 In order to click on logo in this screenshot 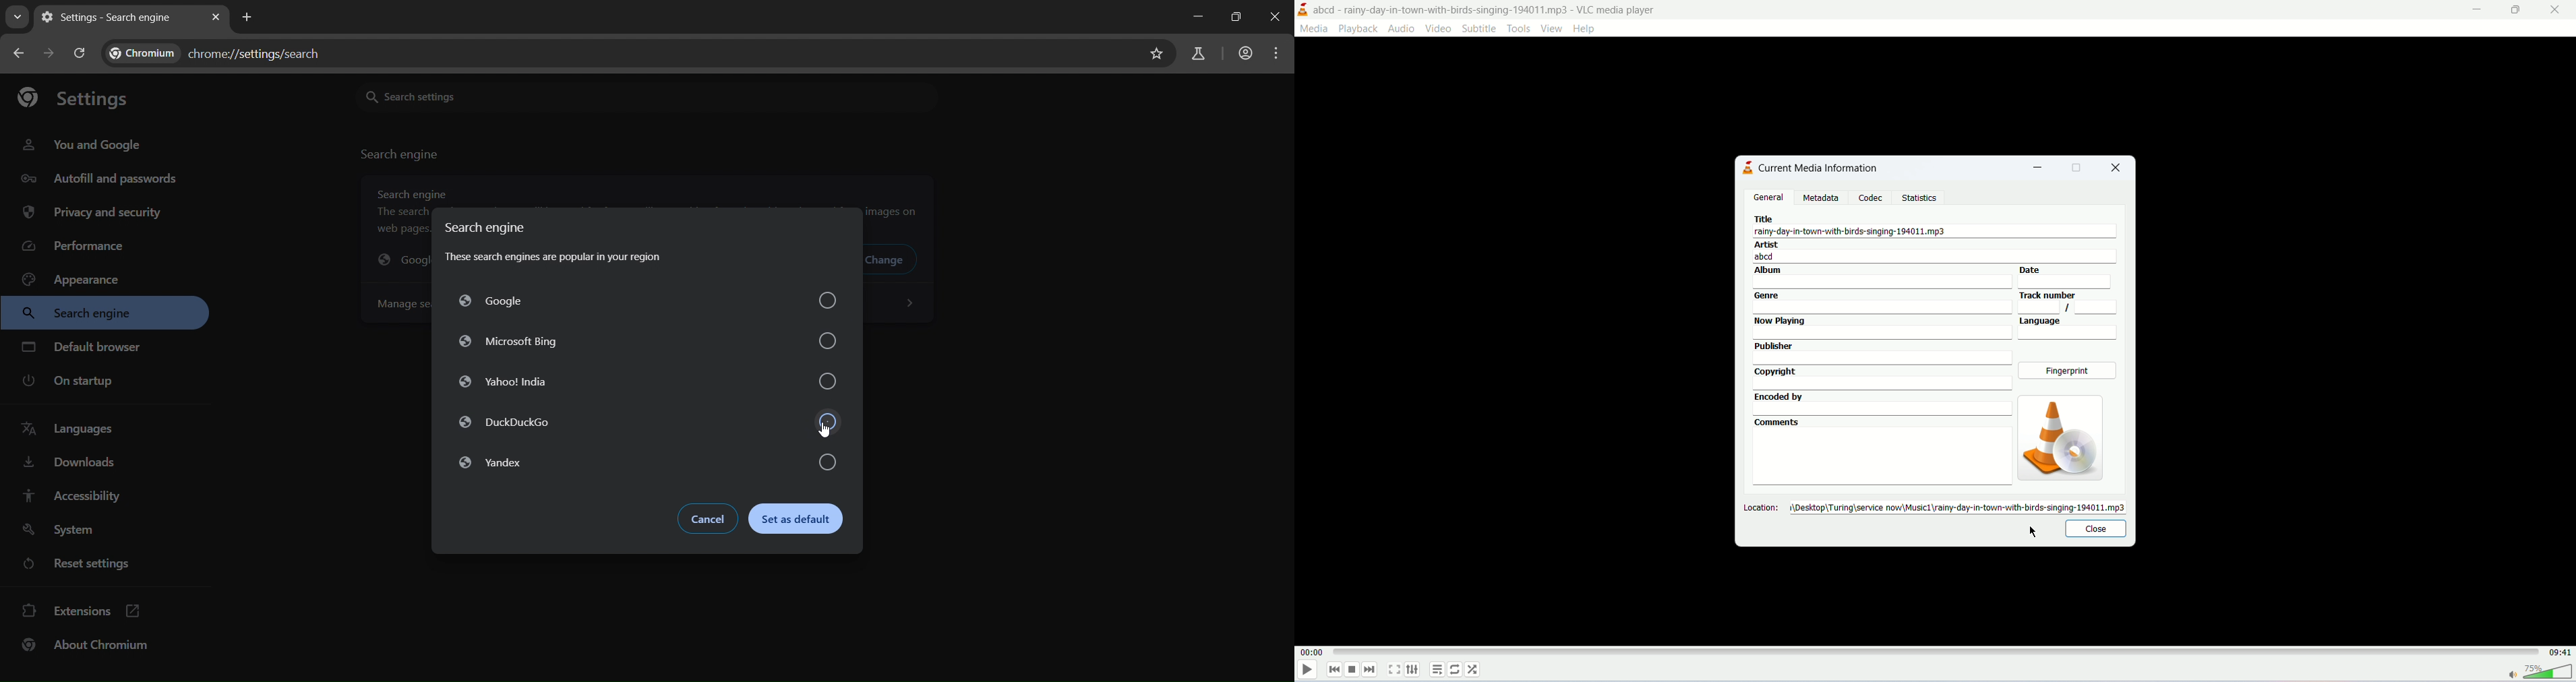, I will do `click(1302, 9)`.